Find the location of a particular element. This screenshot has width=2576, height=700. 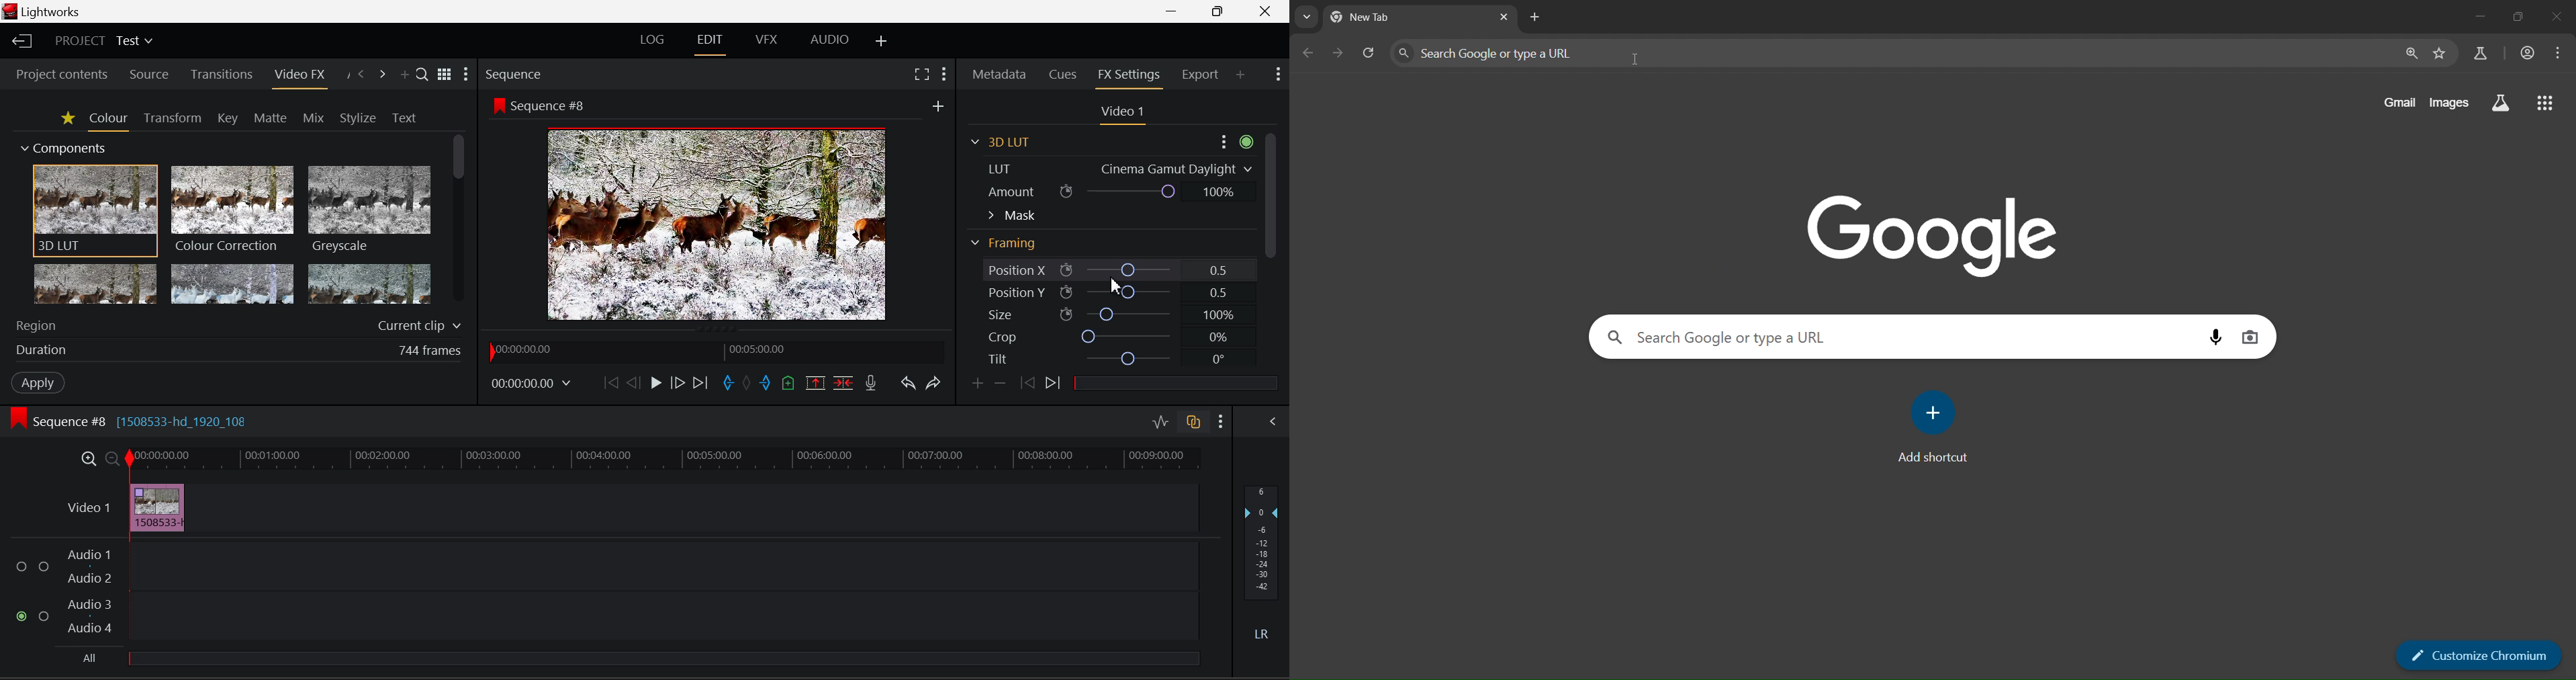

reload page is located at coordinates (1369, 54).